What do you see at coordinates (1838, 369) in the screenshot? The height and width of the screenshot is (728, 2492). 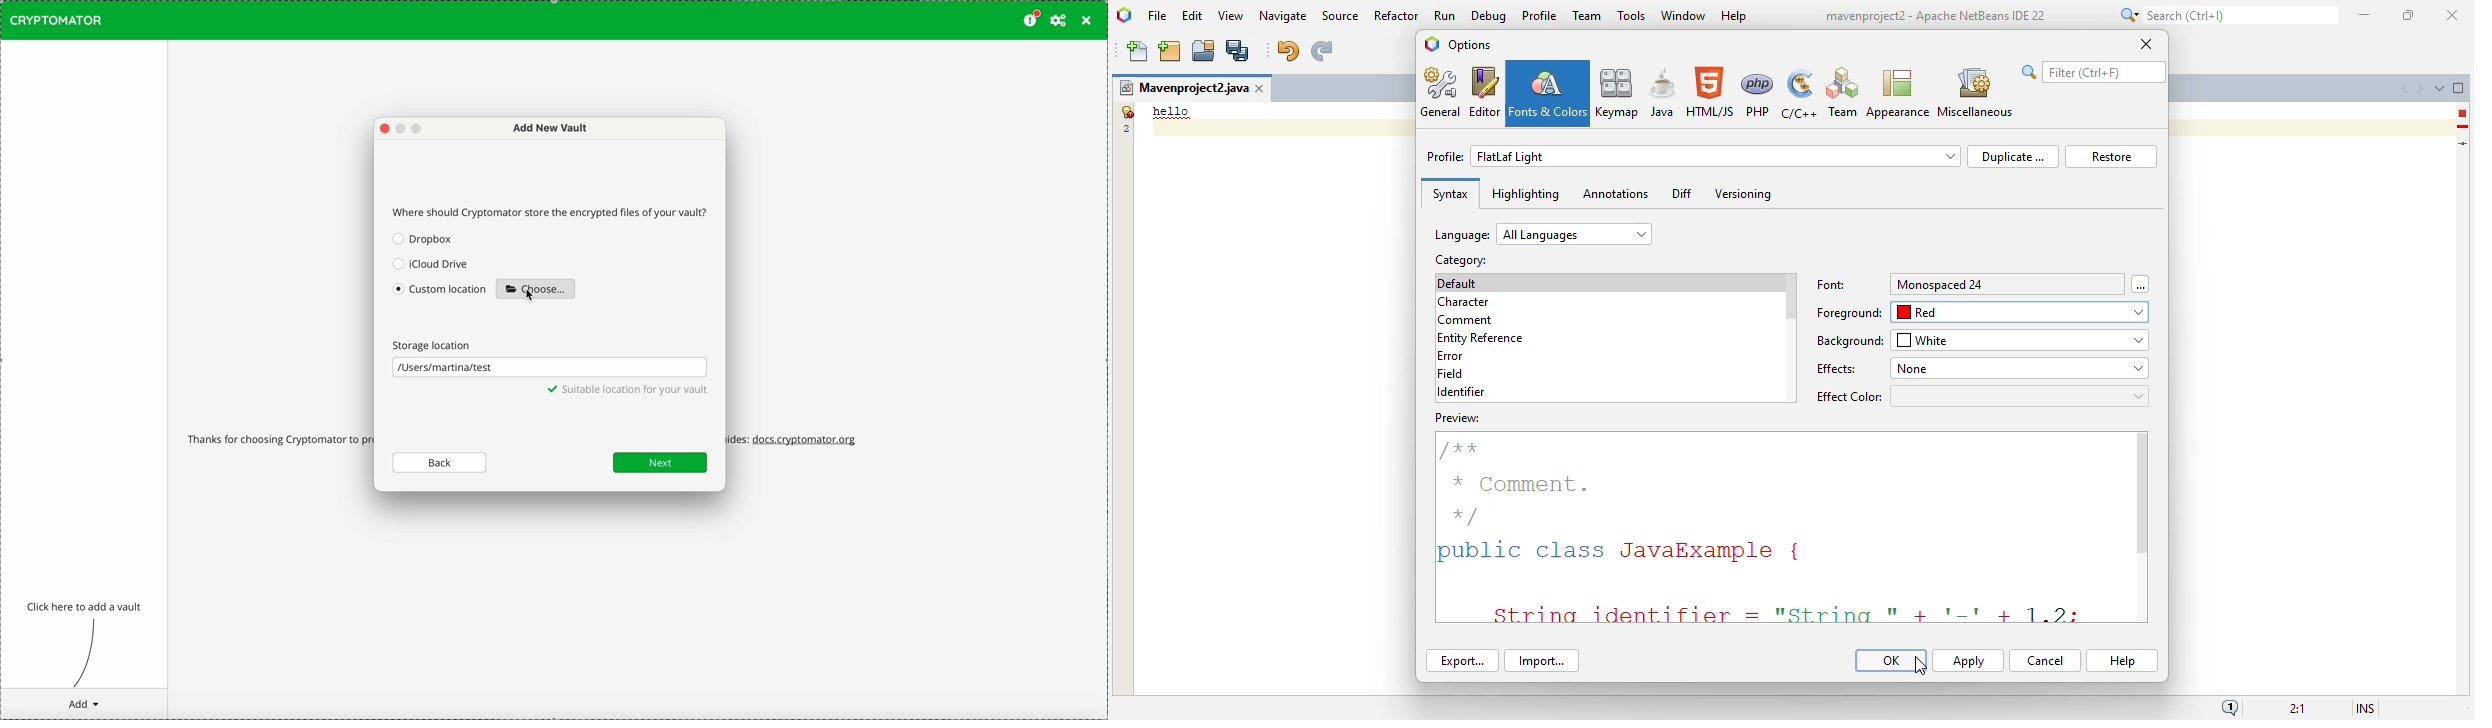 I see `effects: ` at bounding box center [1838, 369].